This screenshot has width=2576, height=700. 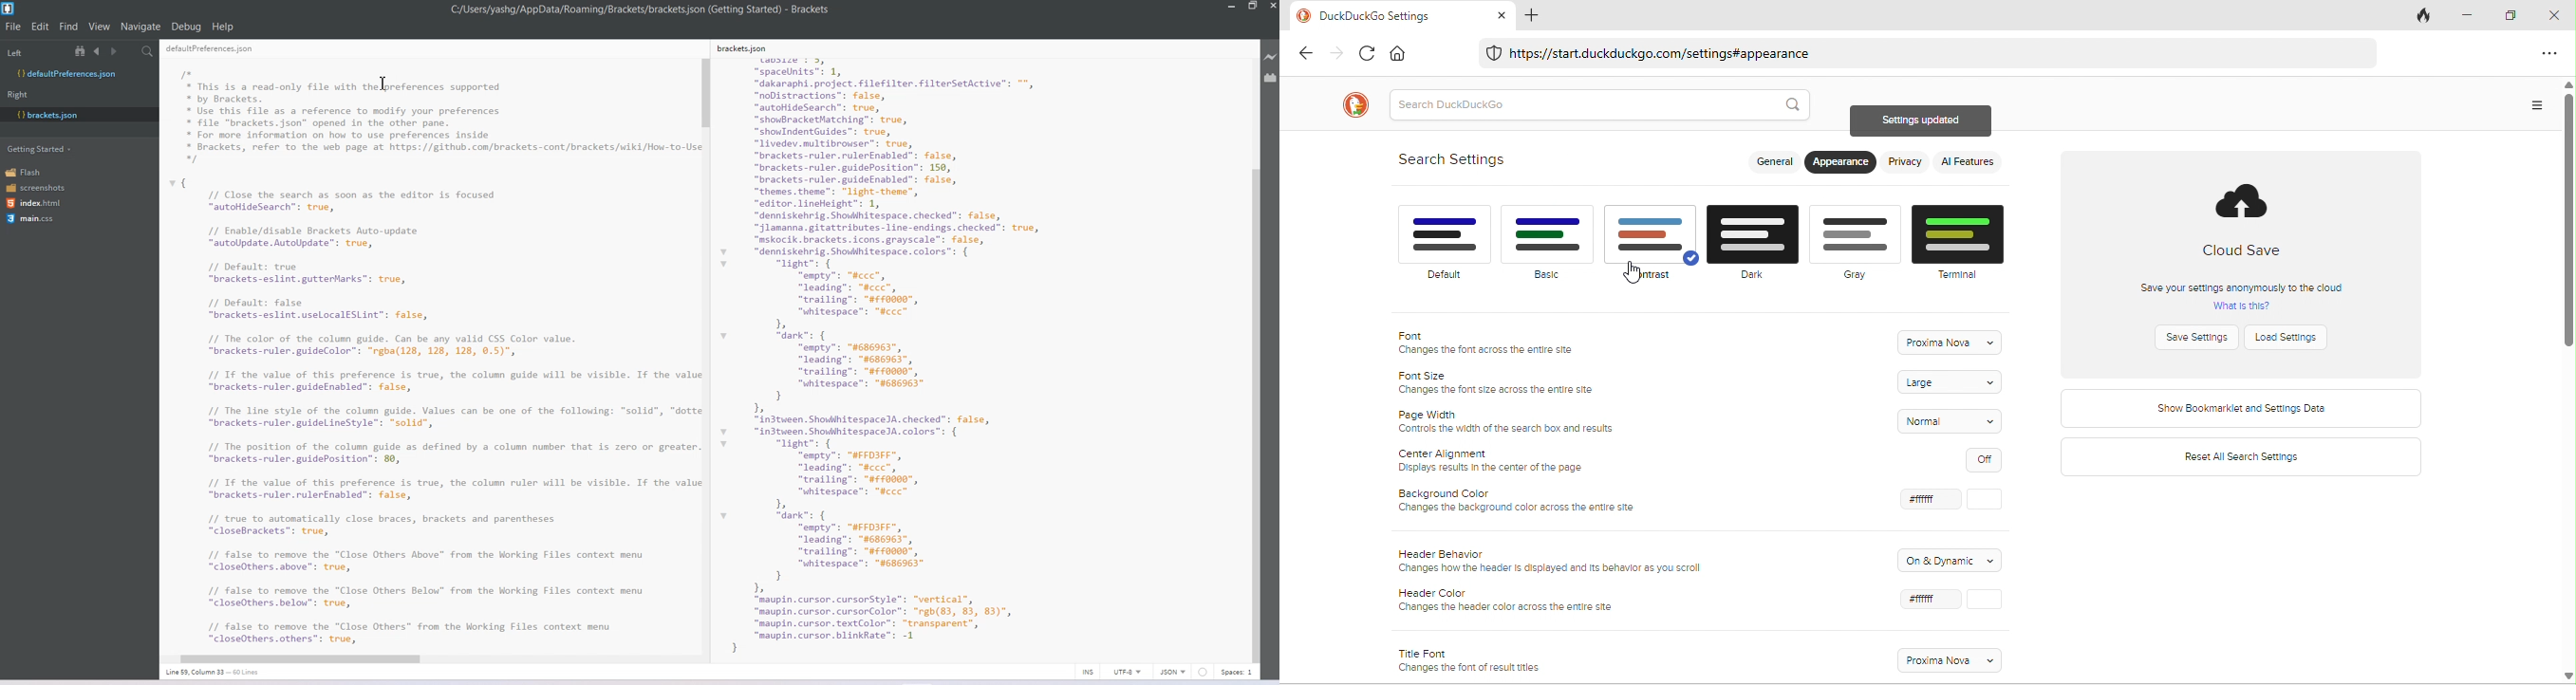 I want to click on Live Preview, so click(x=1271, y=57).